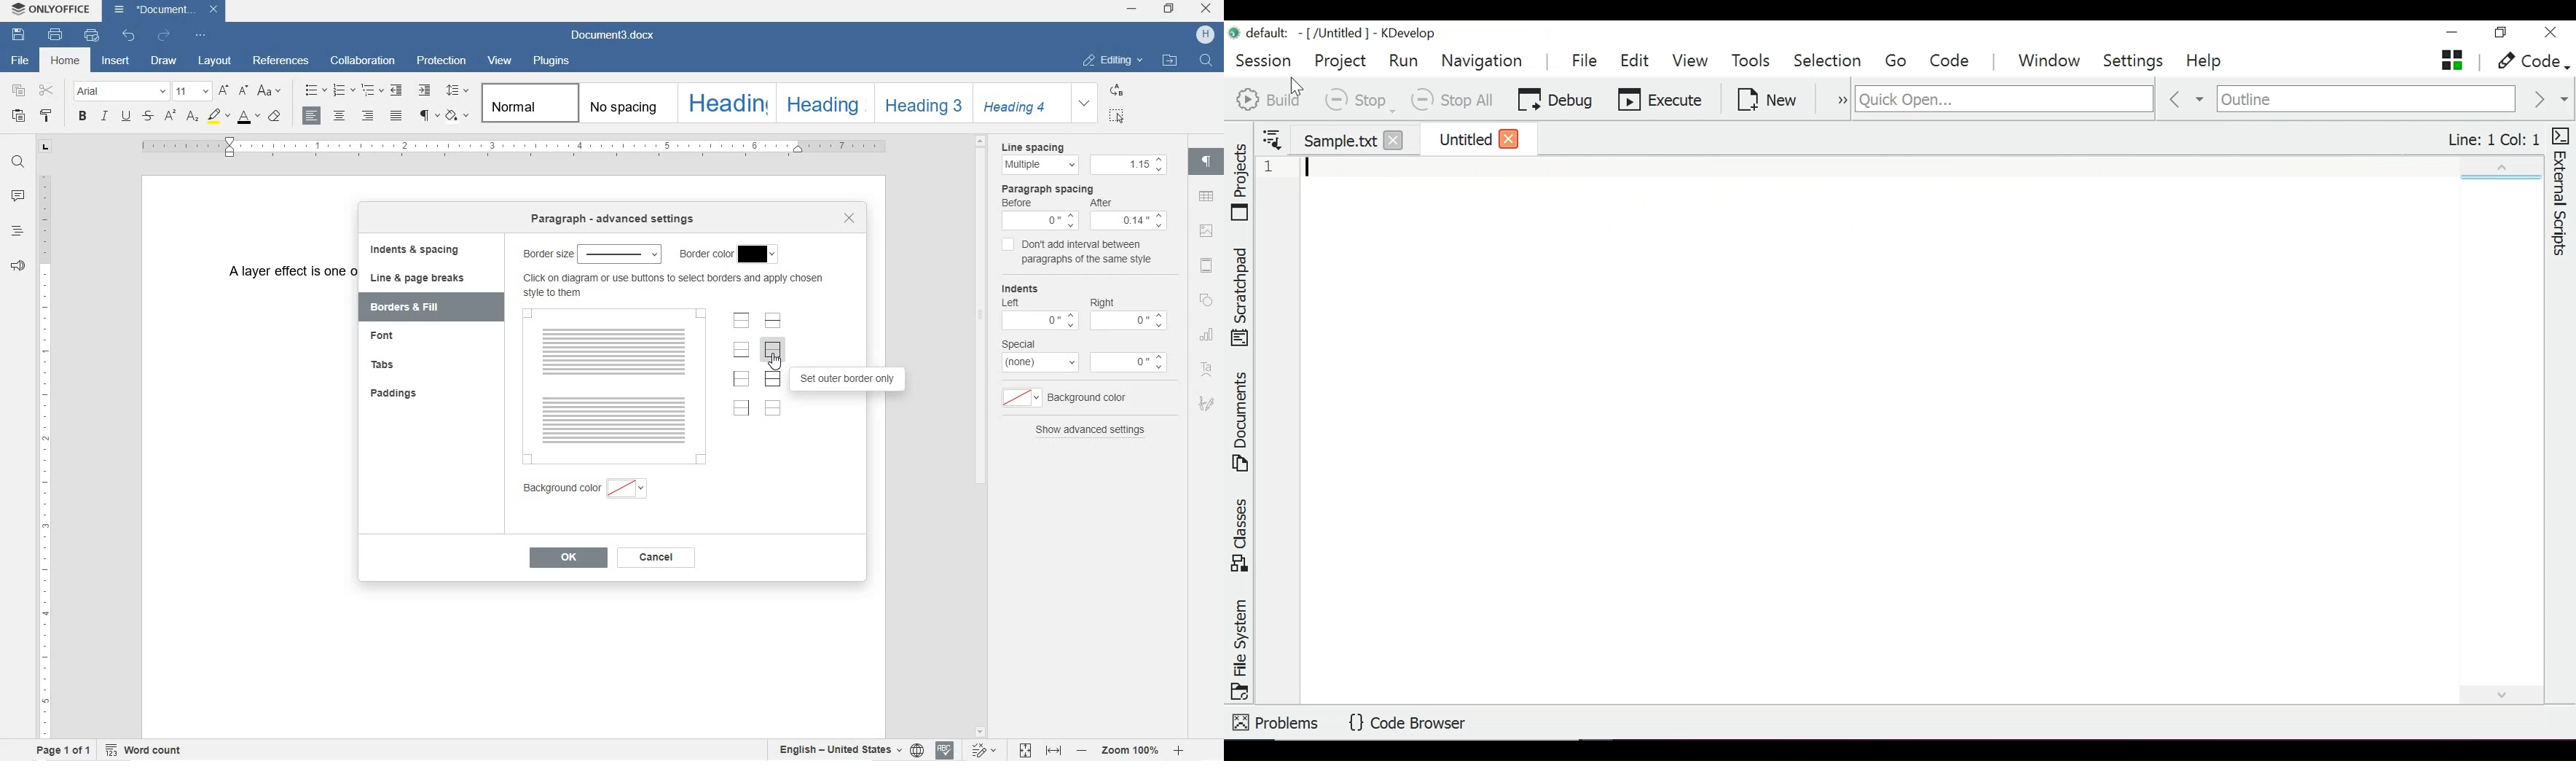  Describe the element at coordinates (1241, 180) in the screenshot. I see `Toggle Projects tool view` at that location.